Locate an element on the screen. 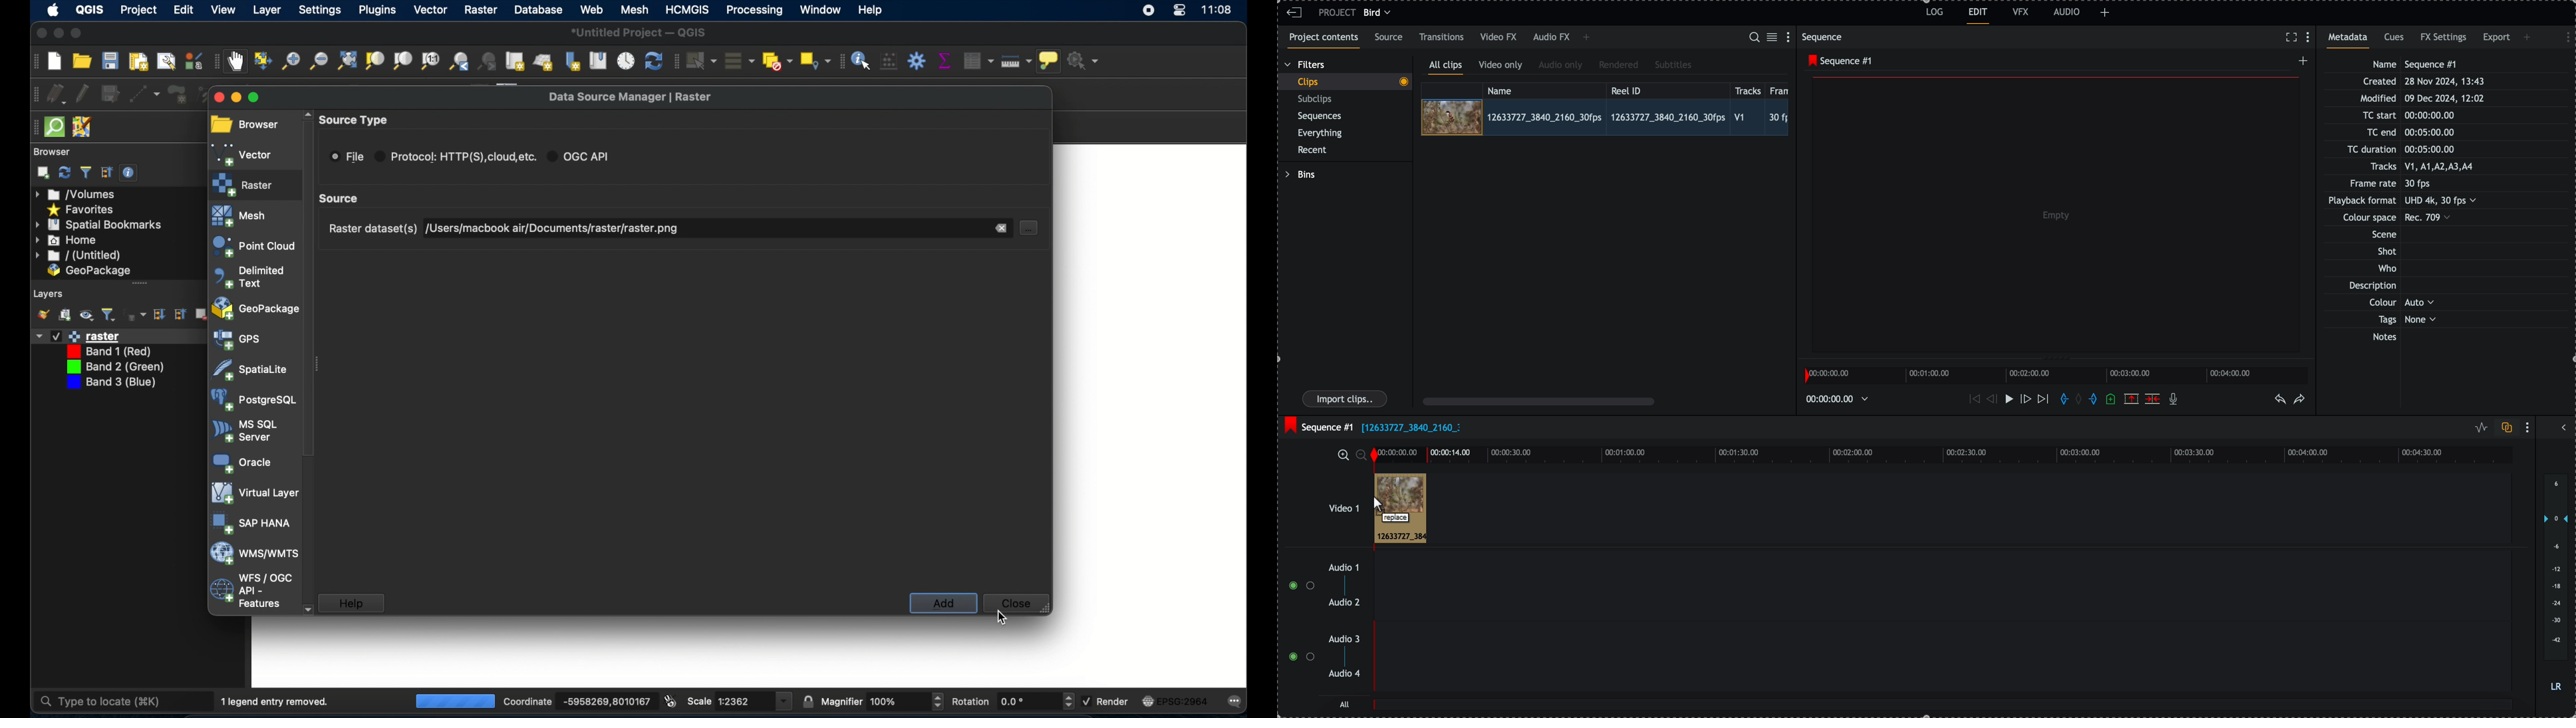  spatial bookmarks is located at coordinates (99, 225).